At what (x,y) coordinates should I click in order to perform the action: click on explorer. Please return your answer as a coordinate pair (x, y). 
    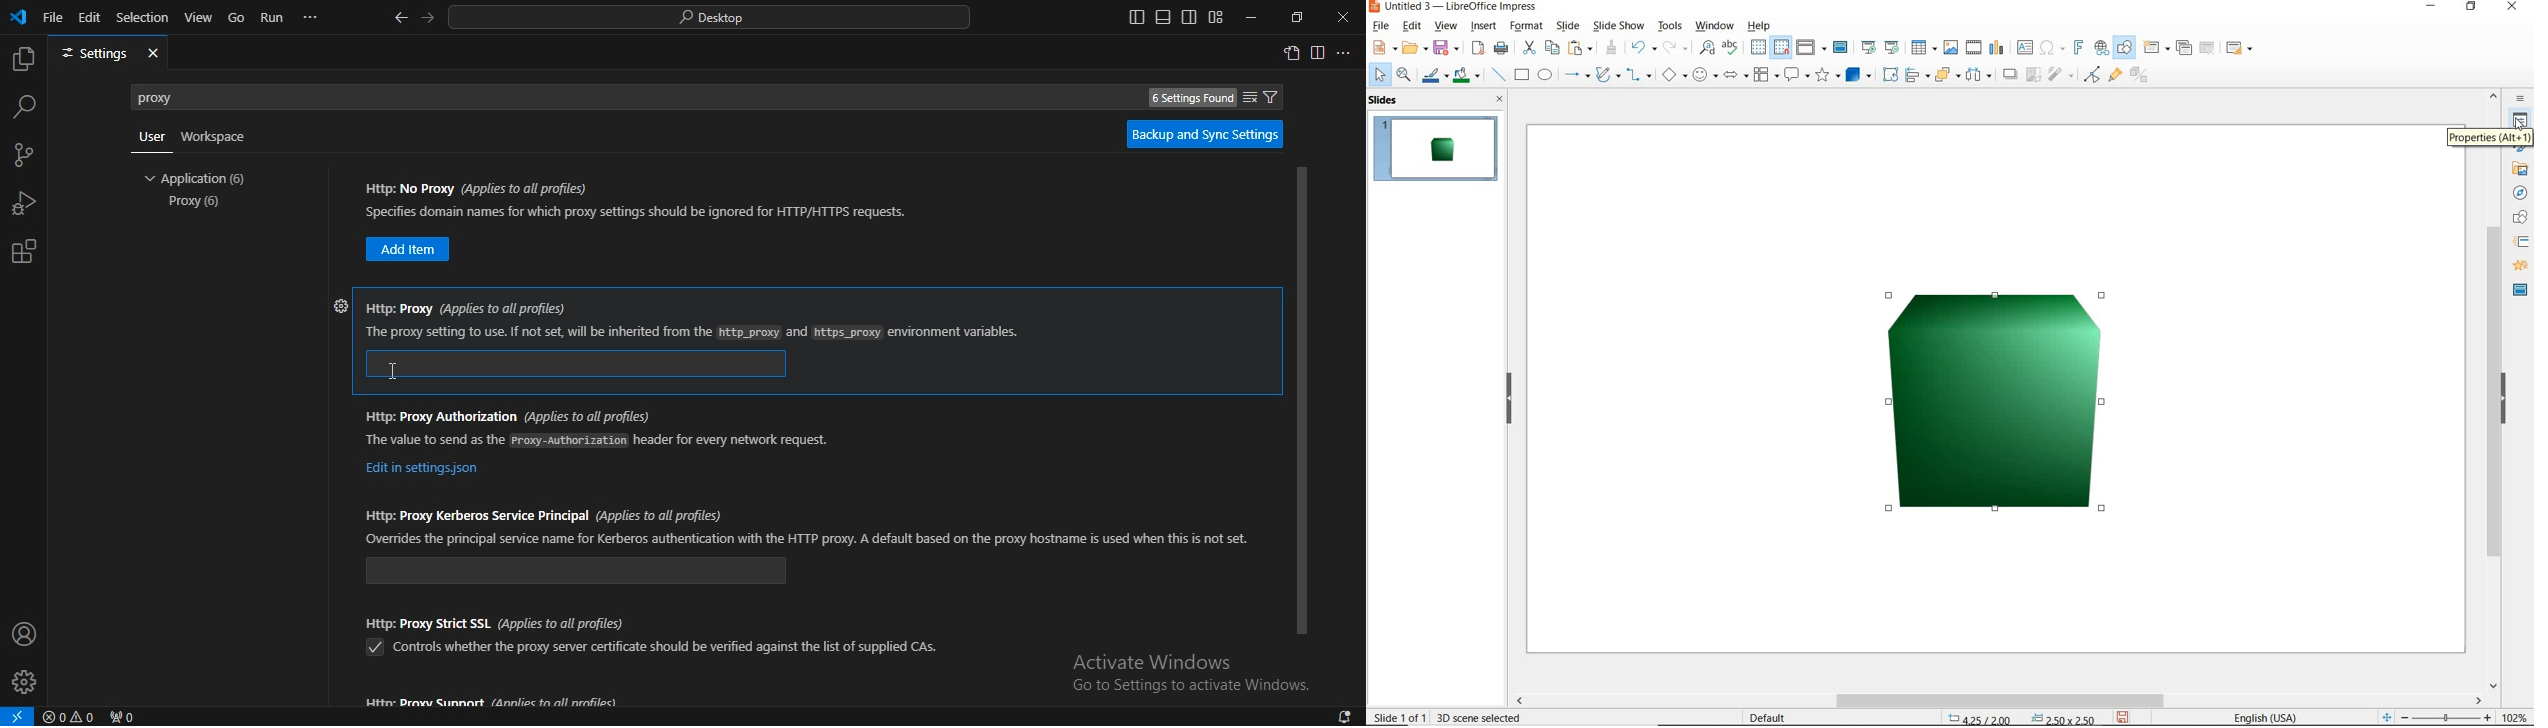
    Looking at the image, I should click on (23, 58).